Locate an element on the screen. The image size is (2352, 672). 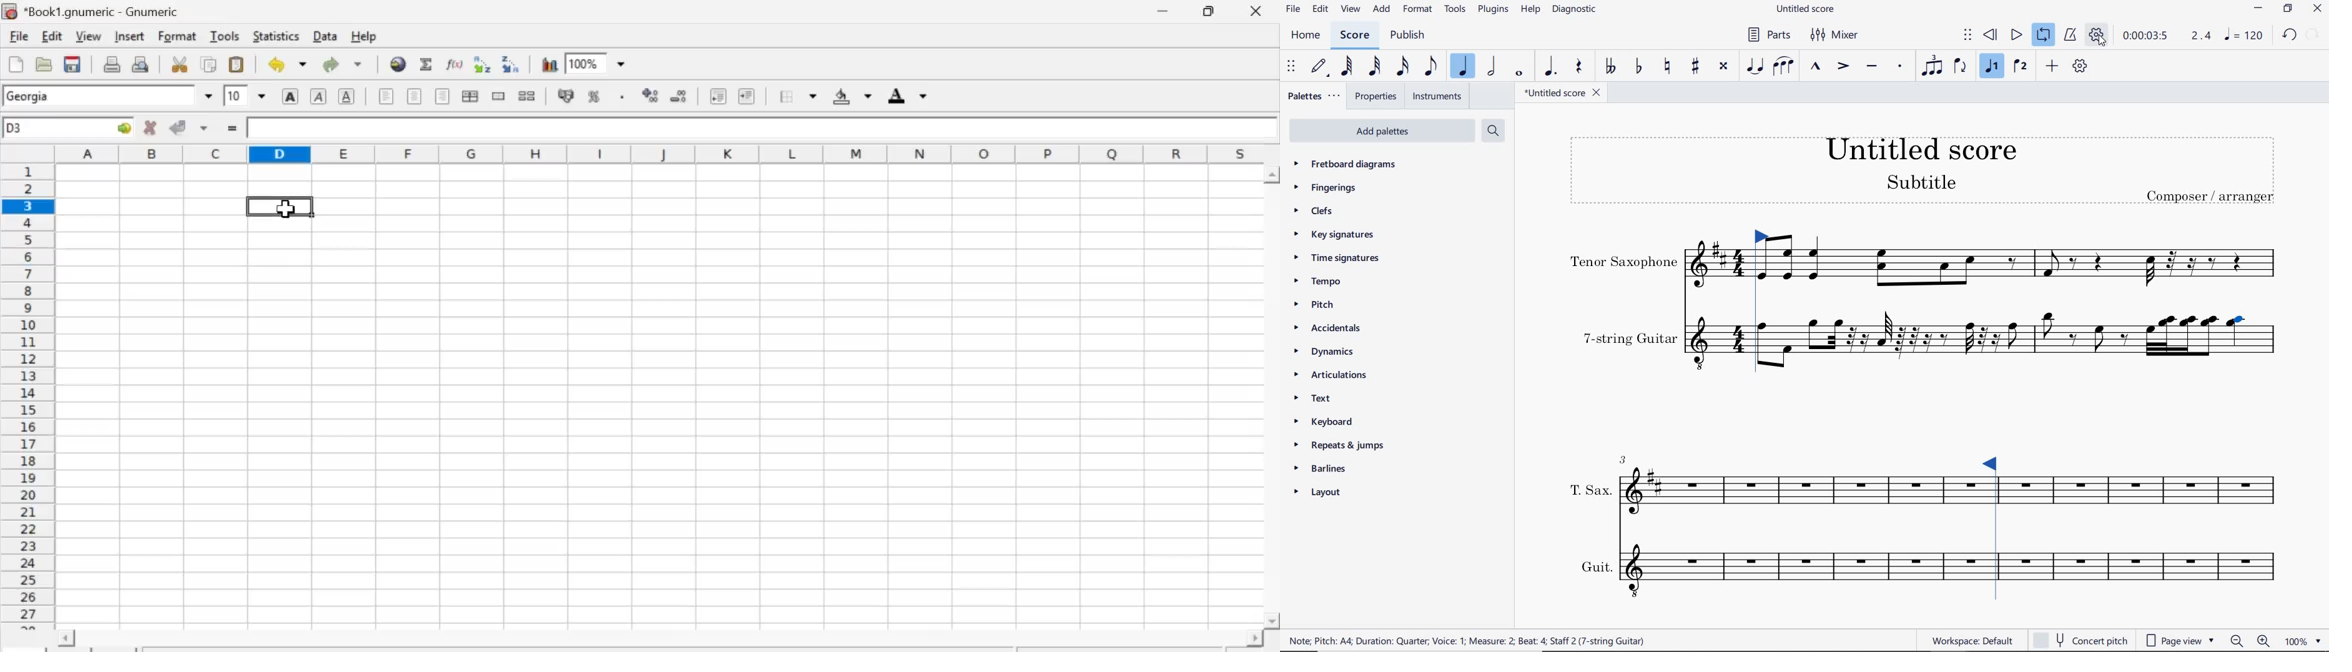
SLUR is located at coordinates (1783, 67).